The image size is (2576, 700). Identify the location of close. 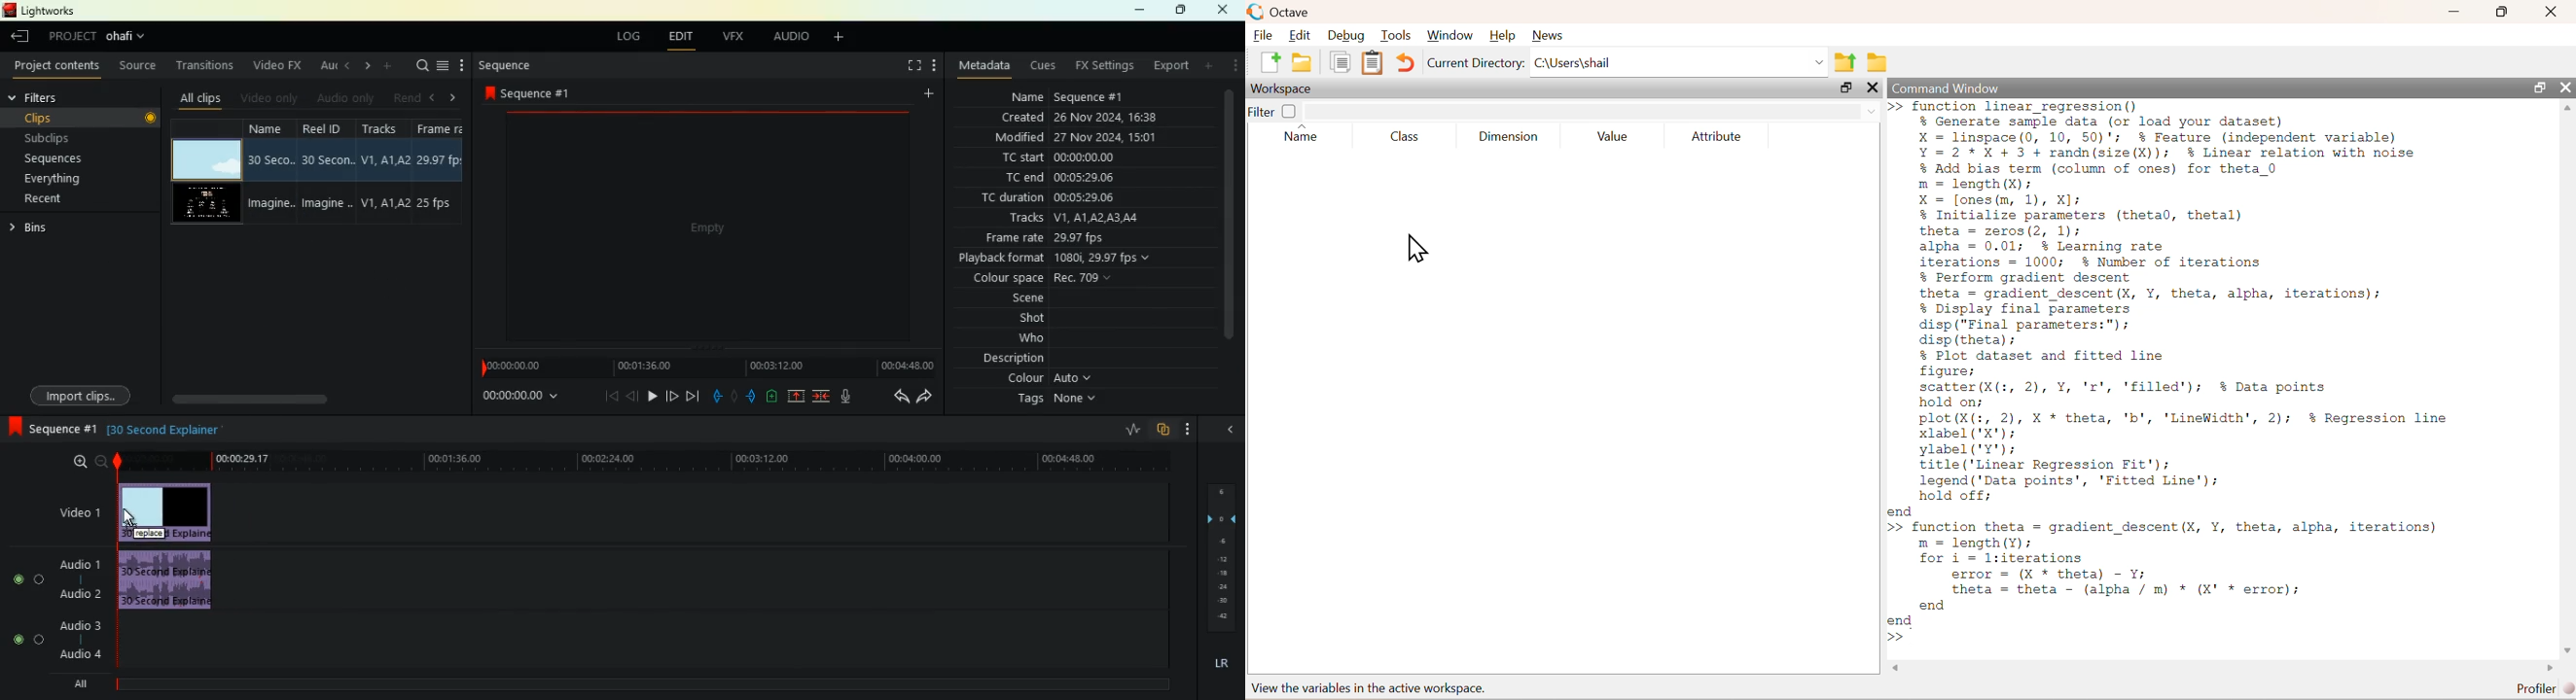
(2568, 87).